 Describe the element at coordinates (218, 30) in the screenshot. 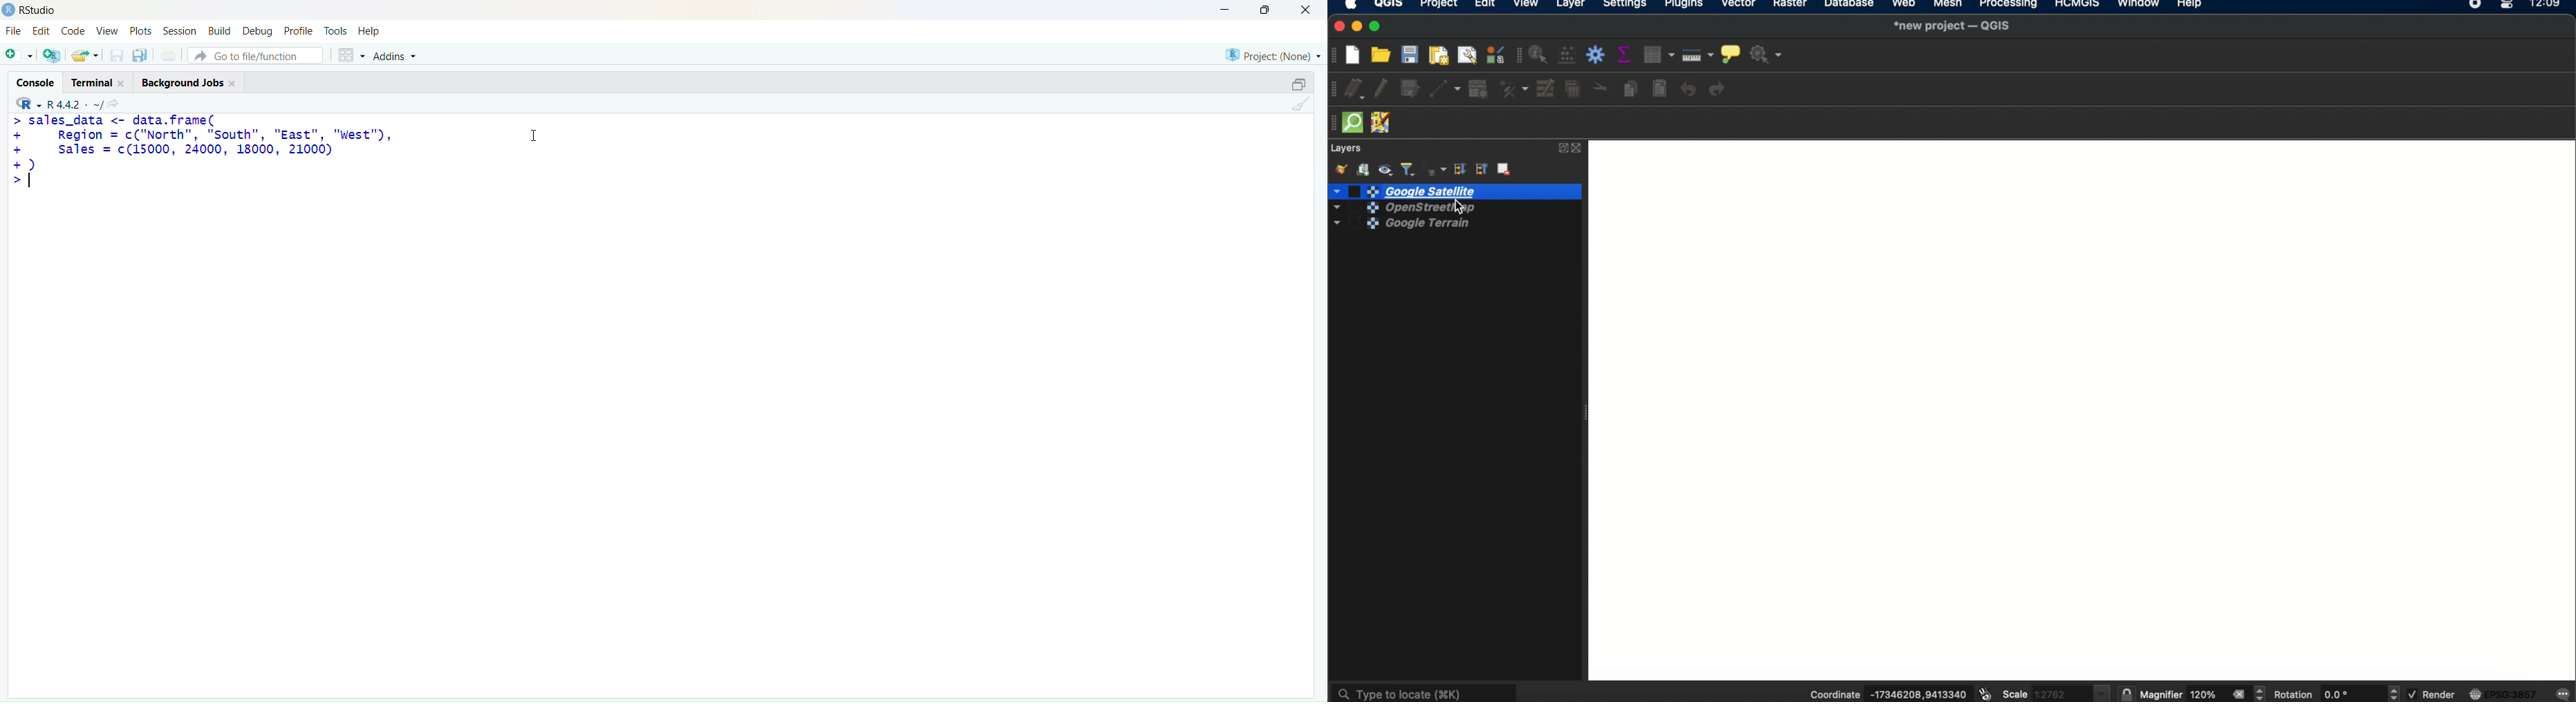

I see `Build` at that location.